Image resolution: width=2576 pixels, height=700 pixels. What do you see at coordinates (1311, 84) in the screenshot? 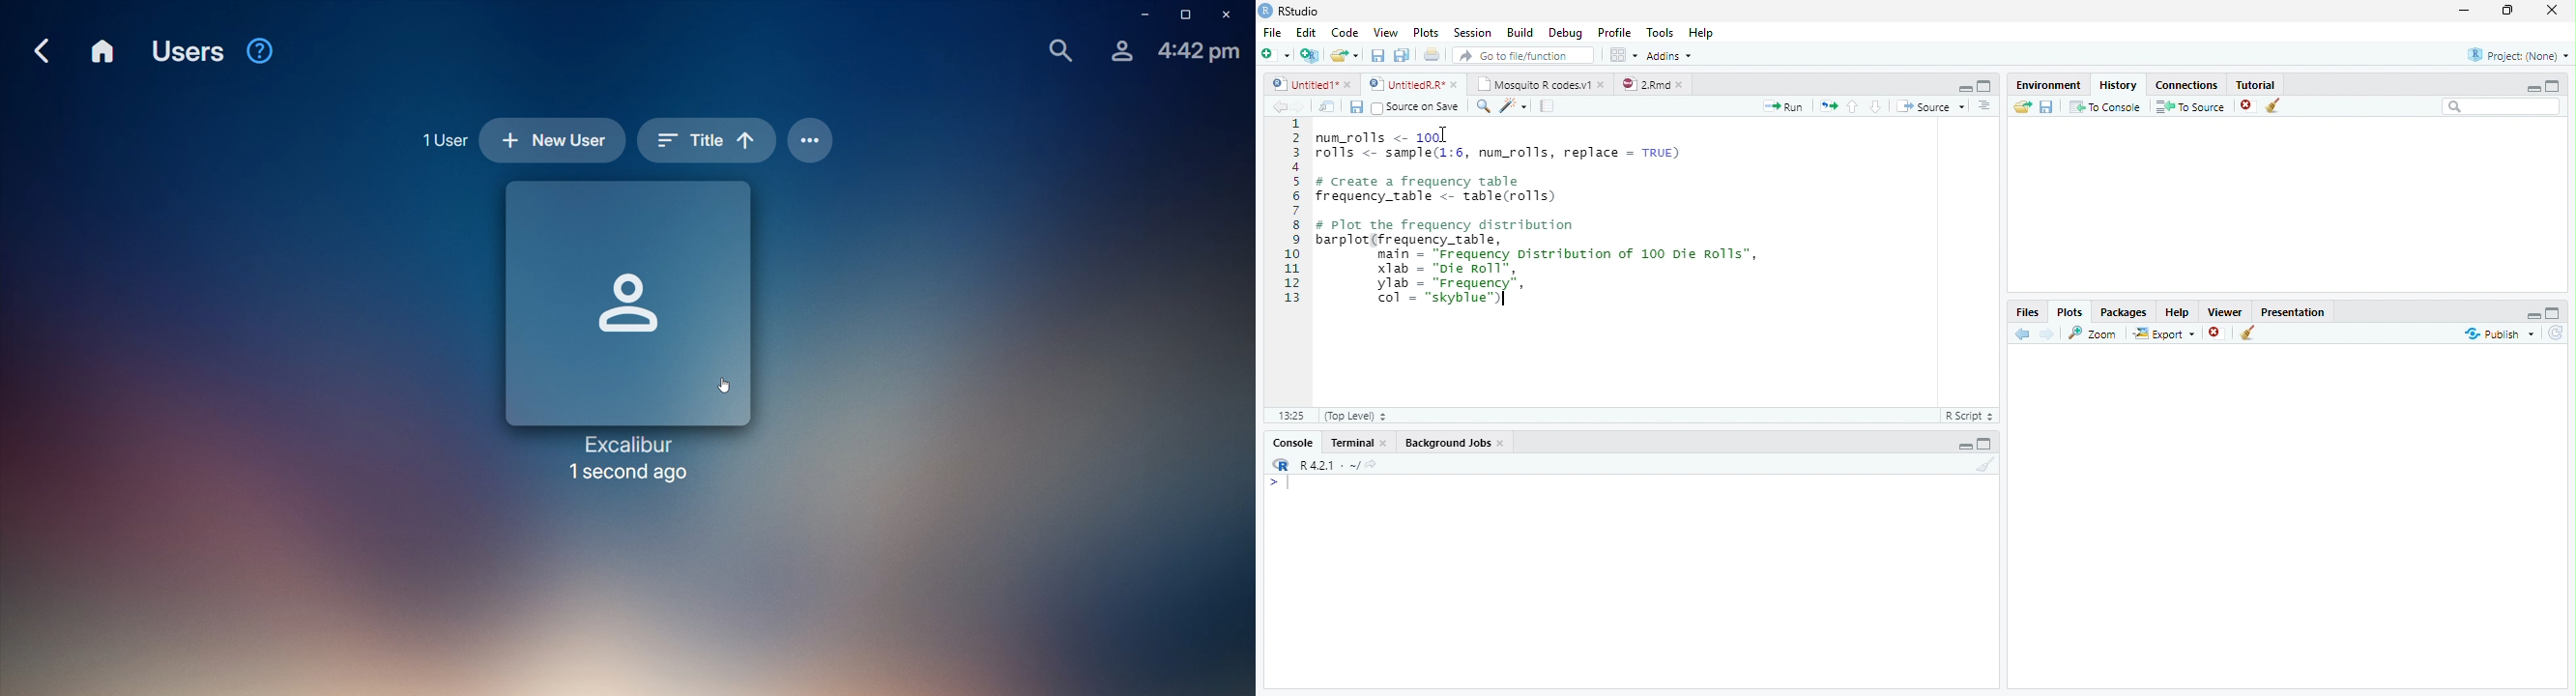
I see `Ungitied1*` at bounding box center [1311, 84].